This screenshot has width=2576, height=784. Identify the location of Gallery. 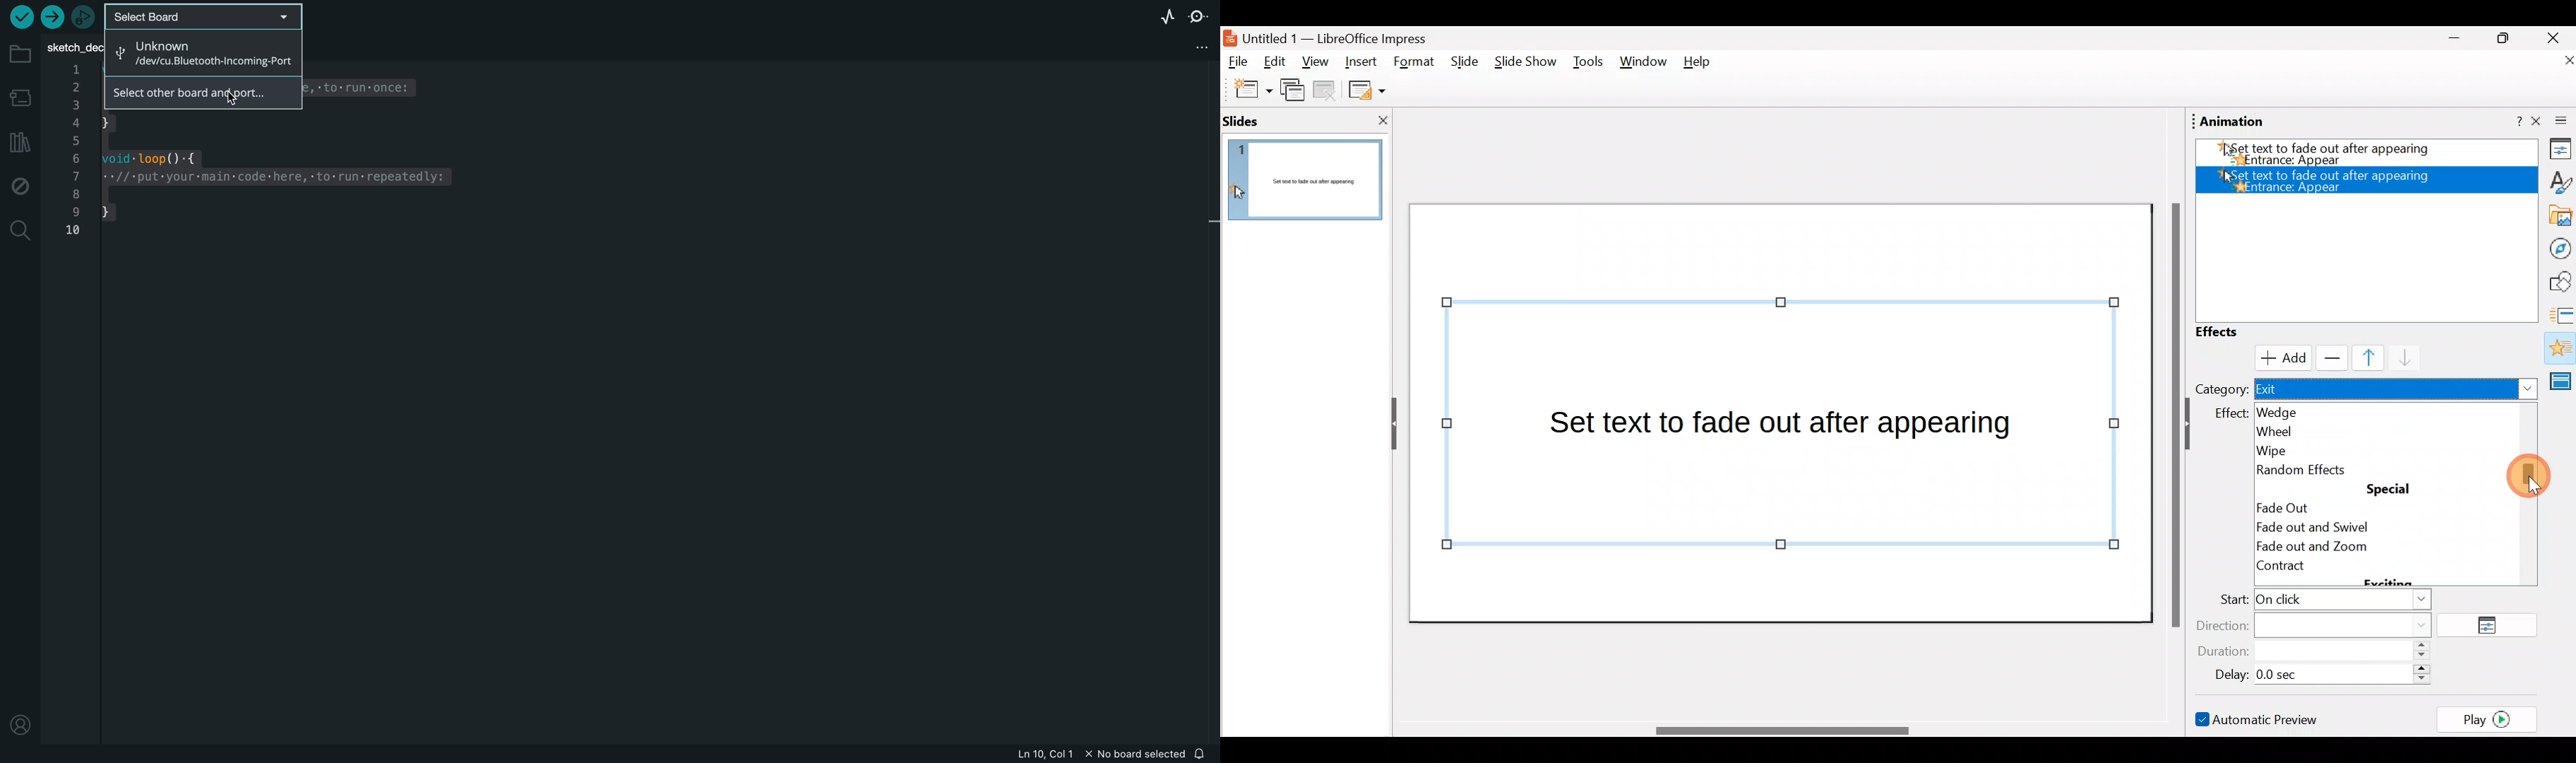
(2558, 216).